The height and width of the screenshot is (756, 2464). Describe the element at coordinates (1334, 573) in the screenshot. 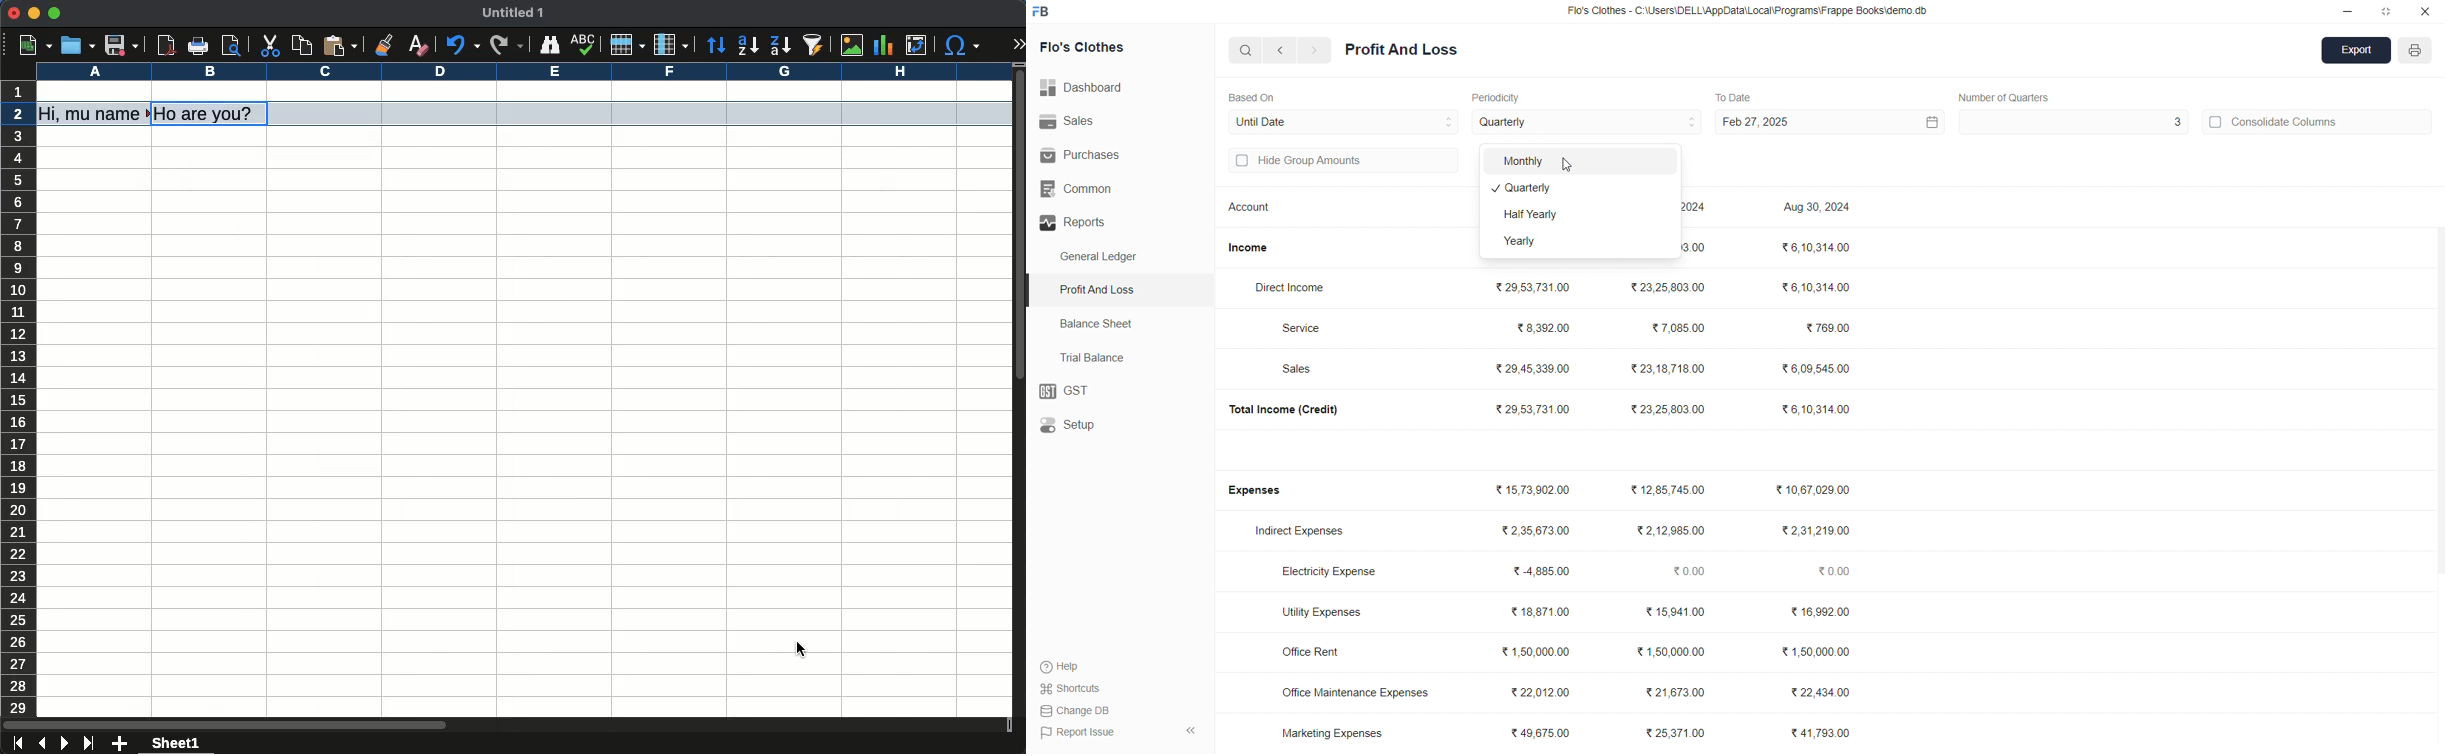

I see `Electricity Expense` at that location.